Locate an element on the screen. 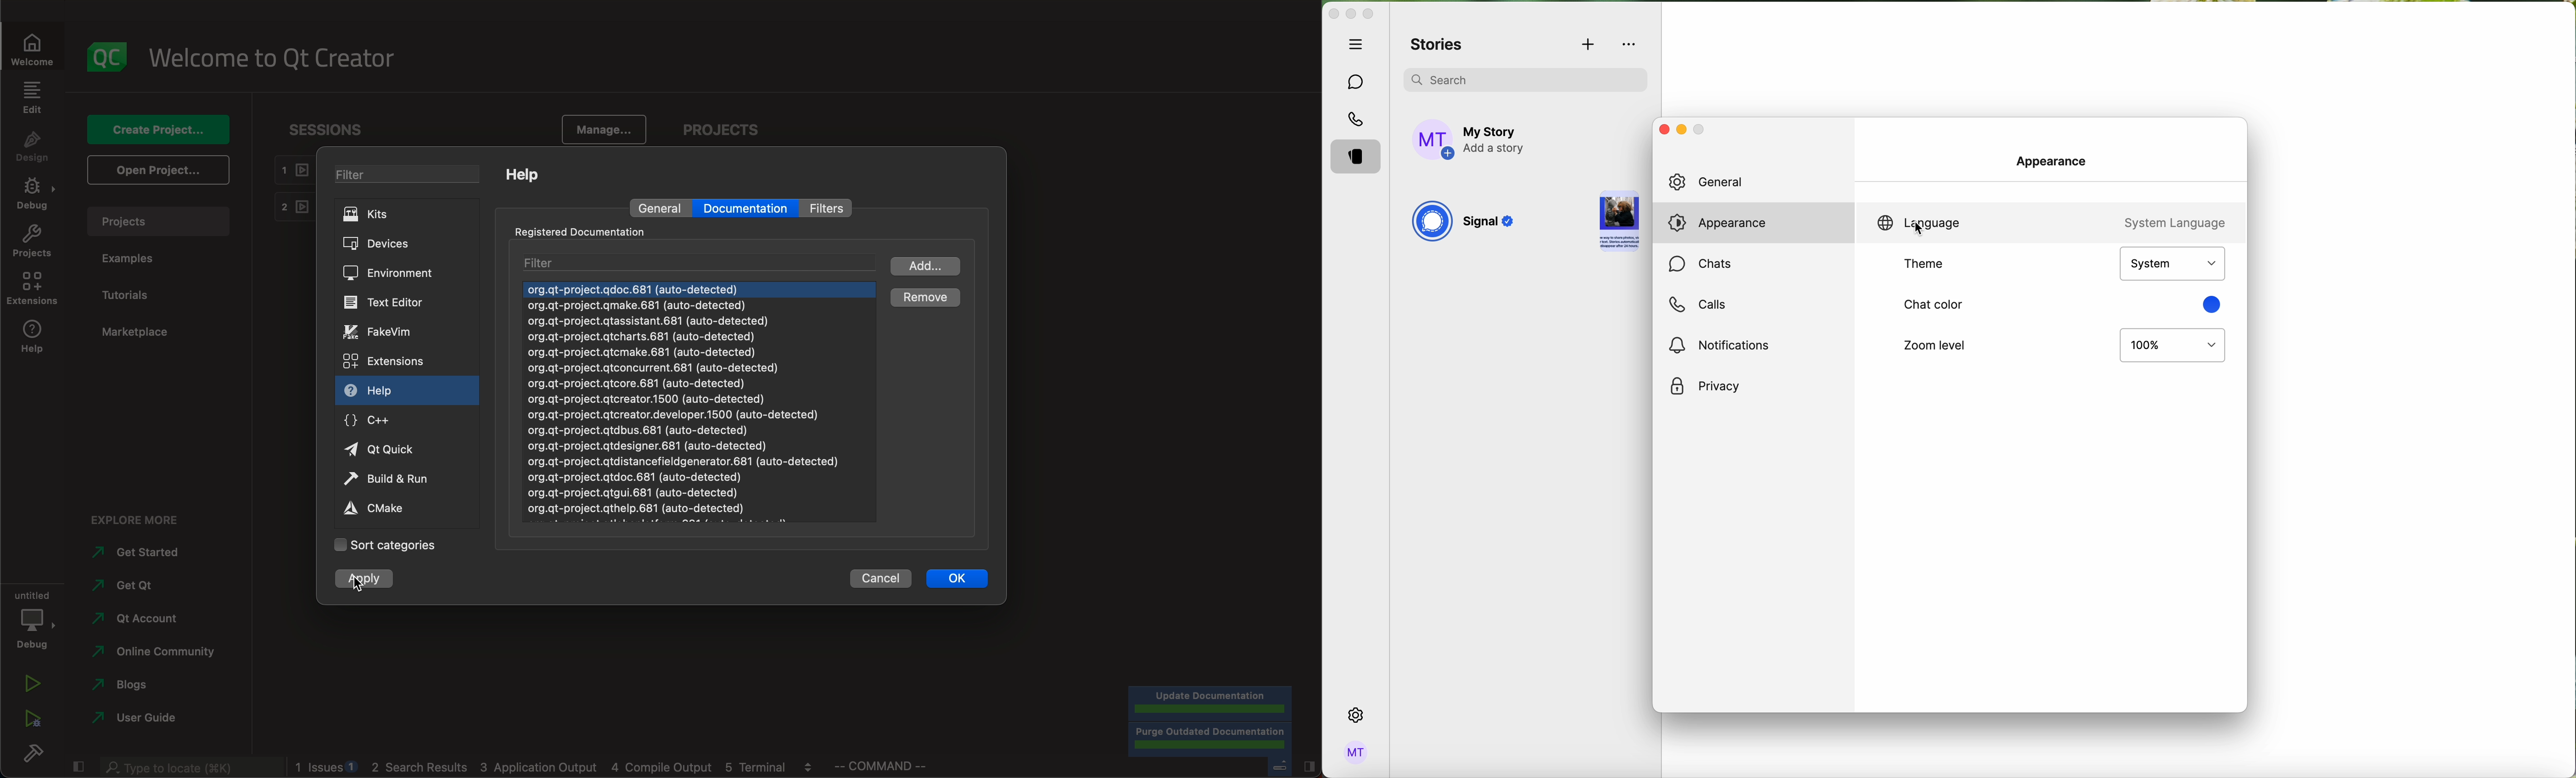  click on language is located at coordinates (1916, 224).